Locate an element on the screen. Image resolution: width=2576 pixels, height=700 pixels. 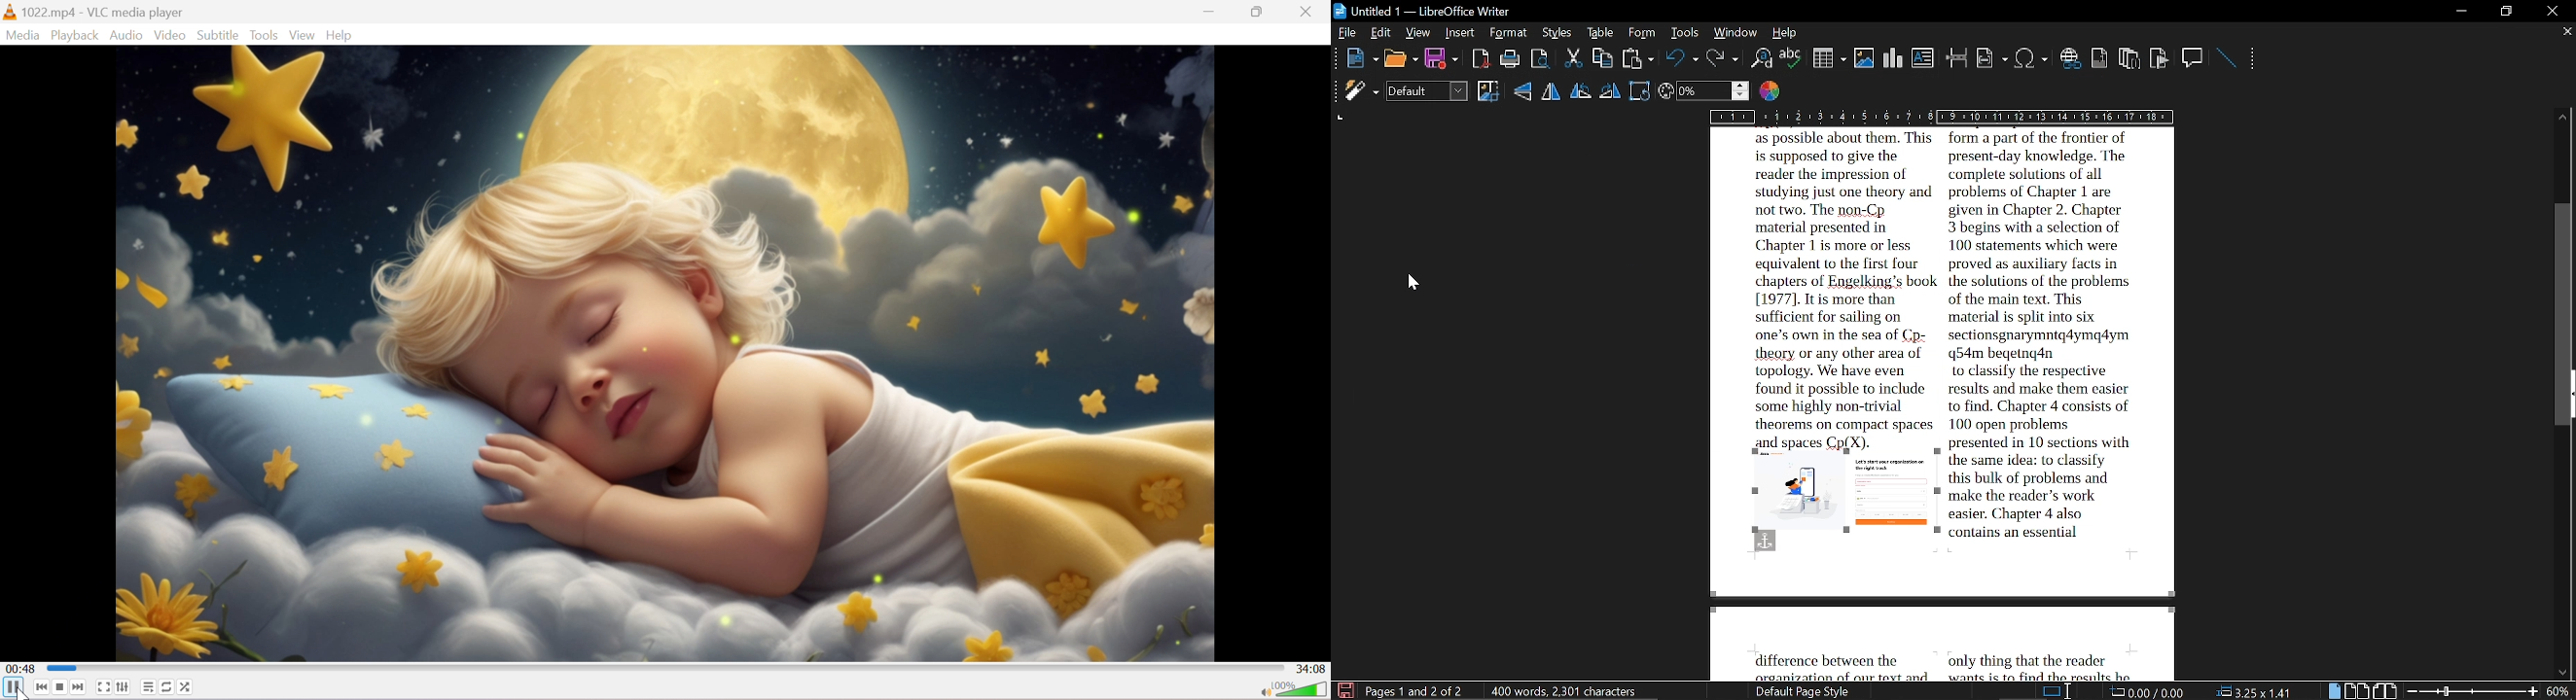
book view is located at coordinates (2386, 691).